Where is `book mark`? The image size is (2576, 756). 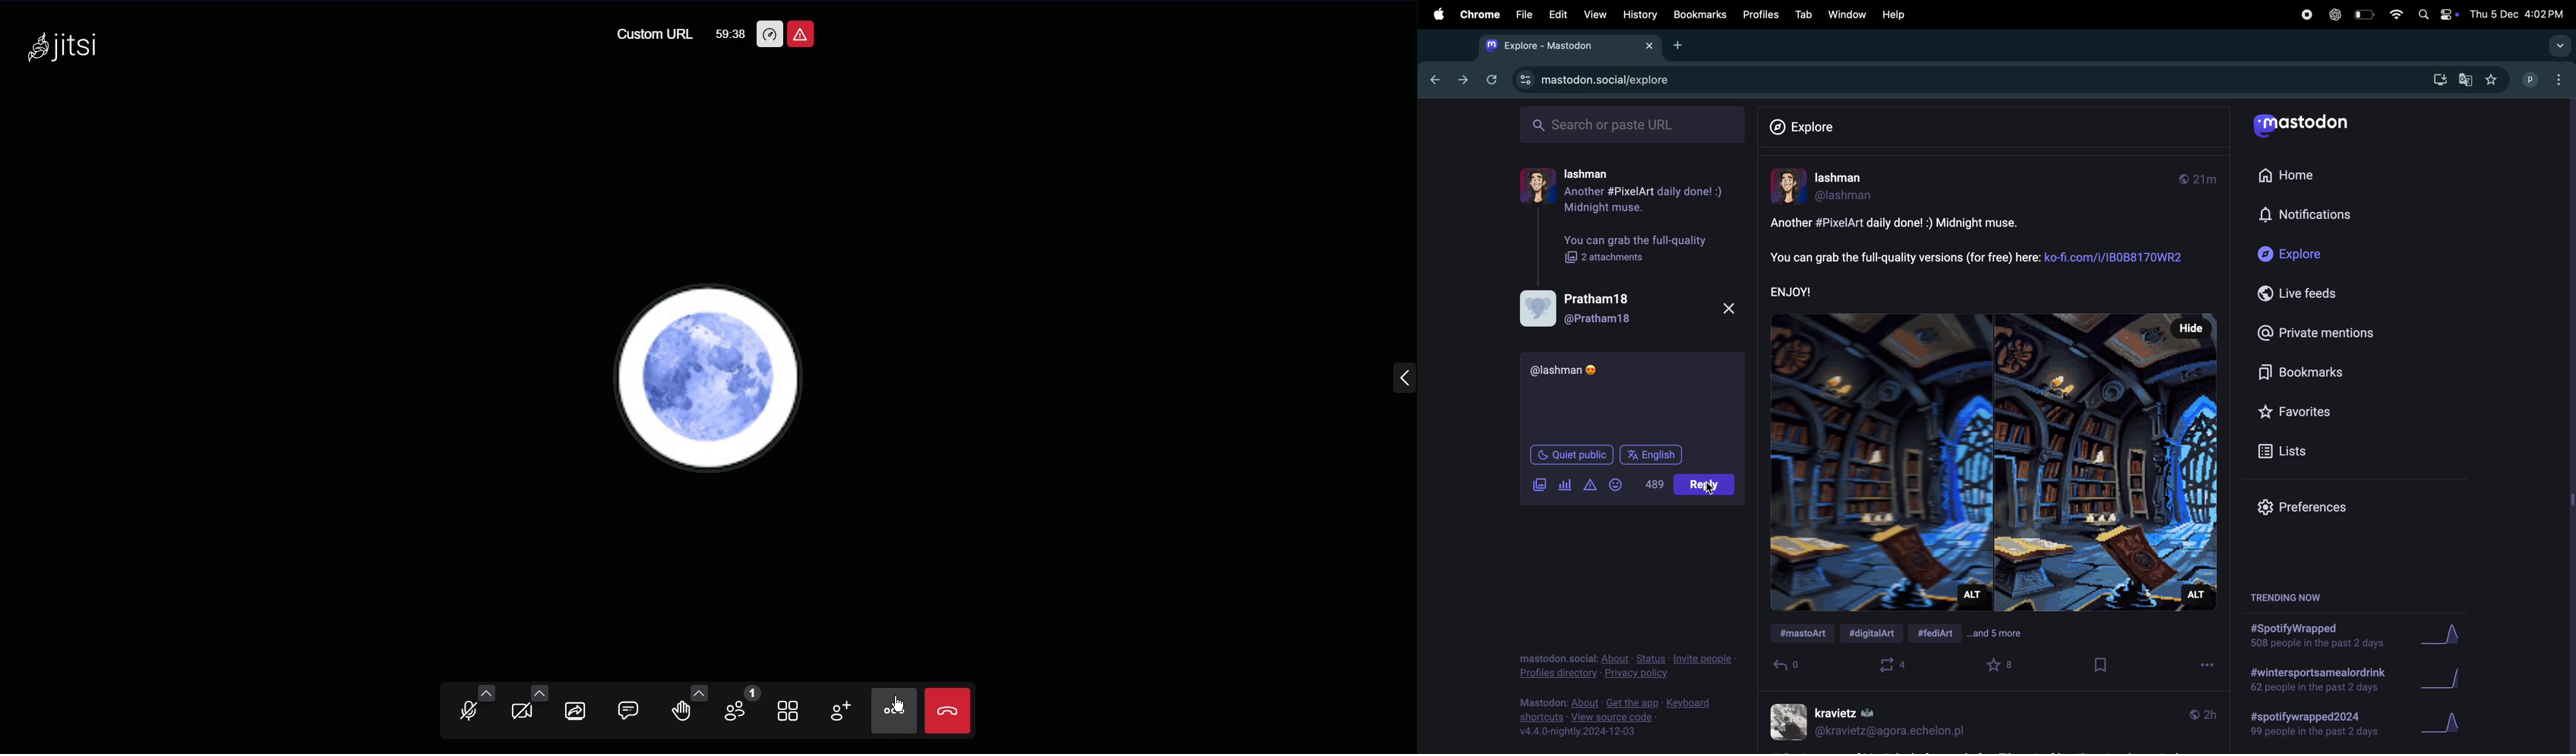 book mark is located at coordinates (2099, 666).